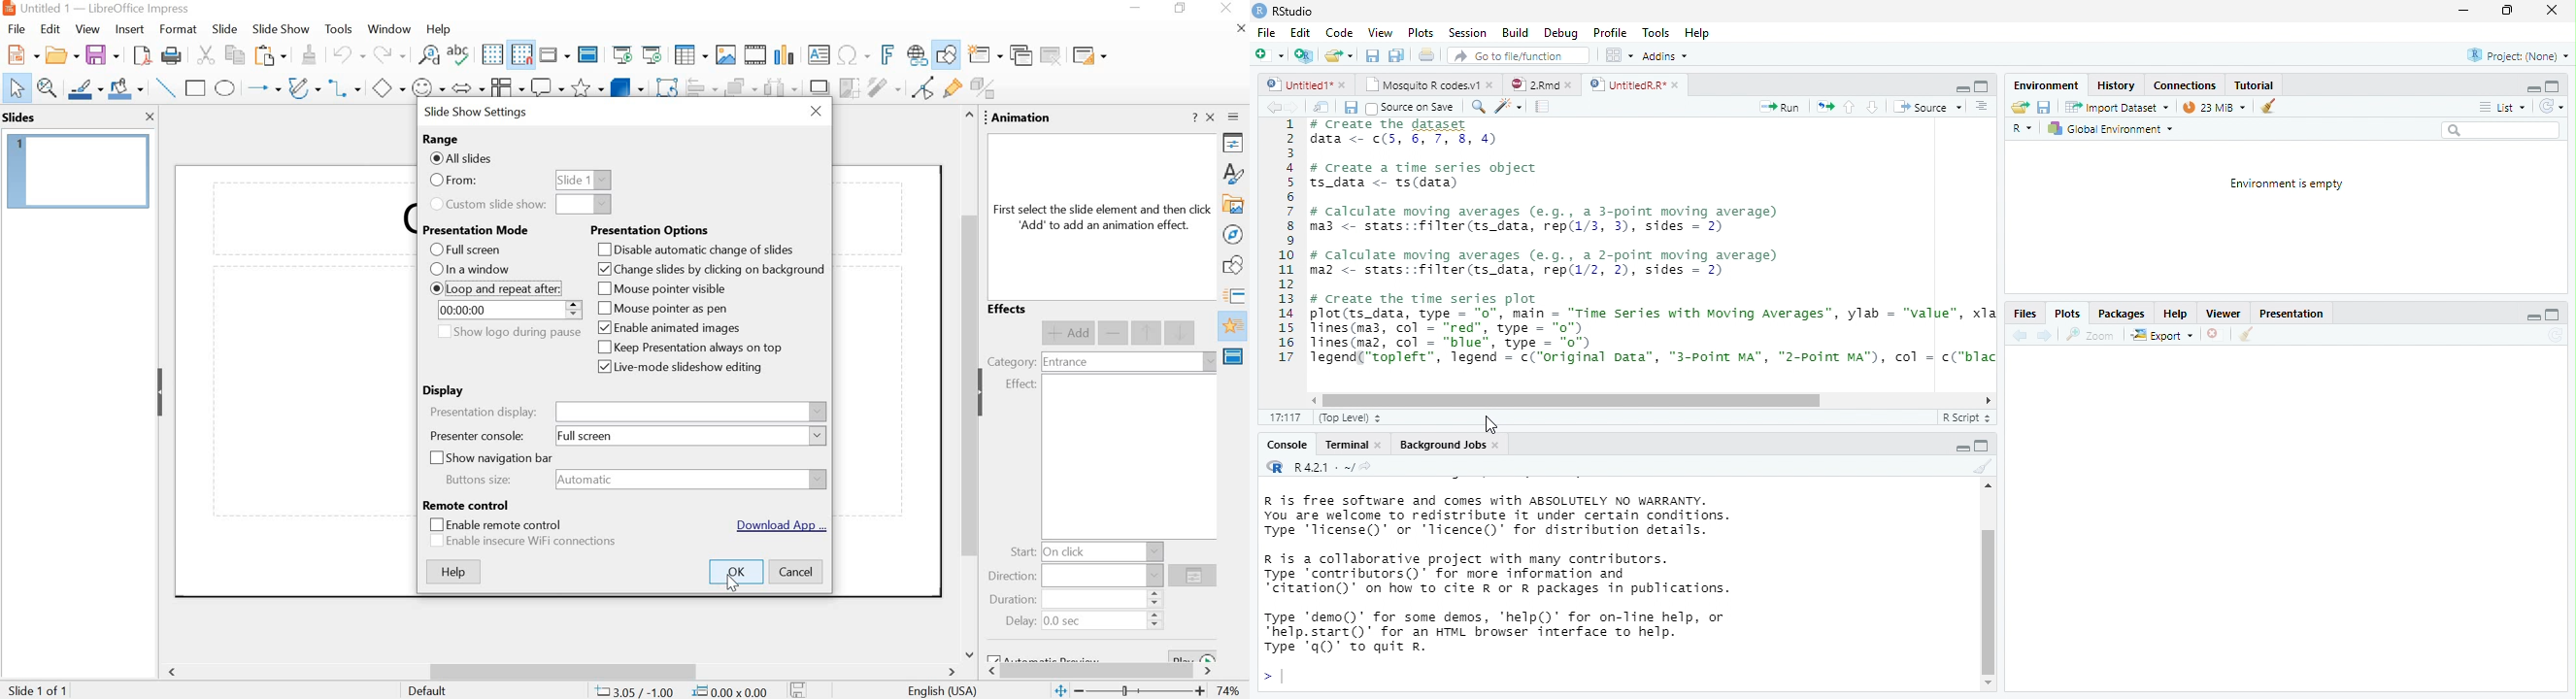 The height and width of the screenshot is (700, 2576). What do you see at coordinates (480, 479) in the screenshot?
I see `buttons size` at bounding box center [480, 479].